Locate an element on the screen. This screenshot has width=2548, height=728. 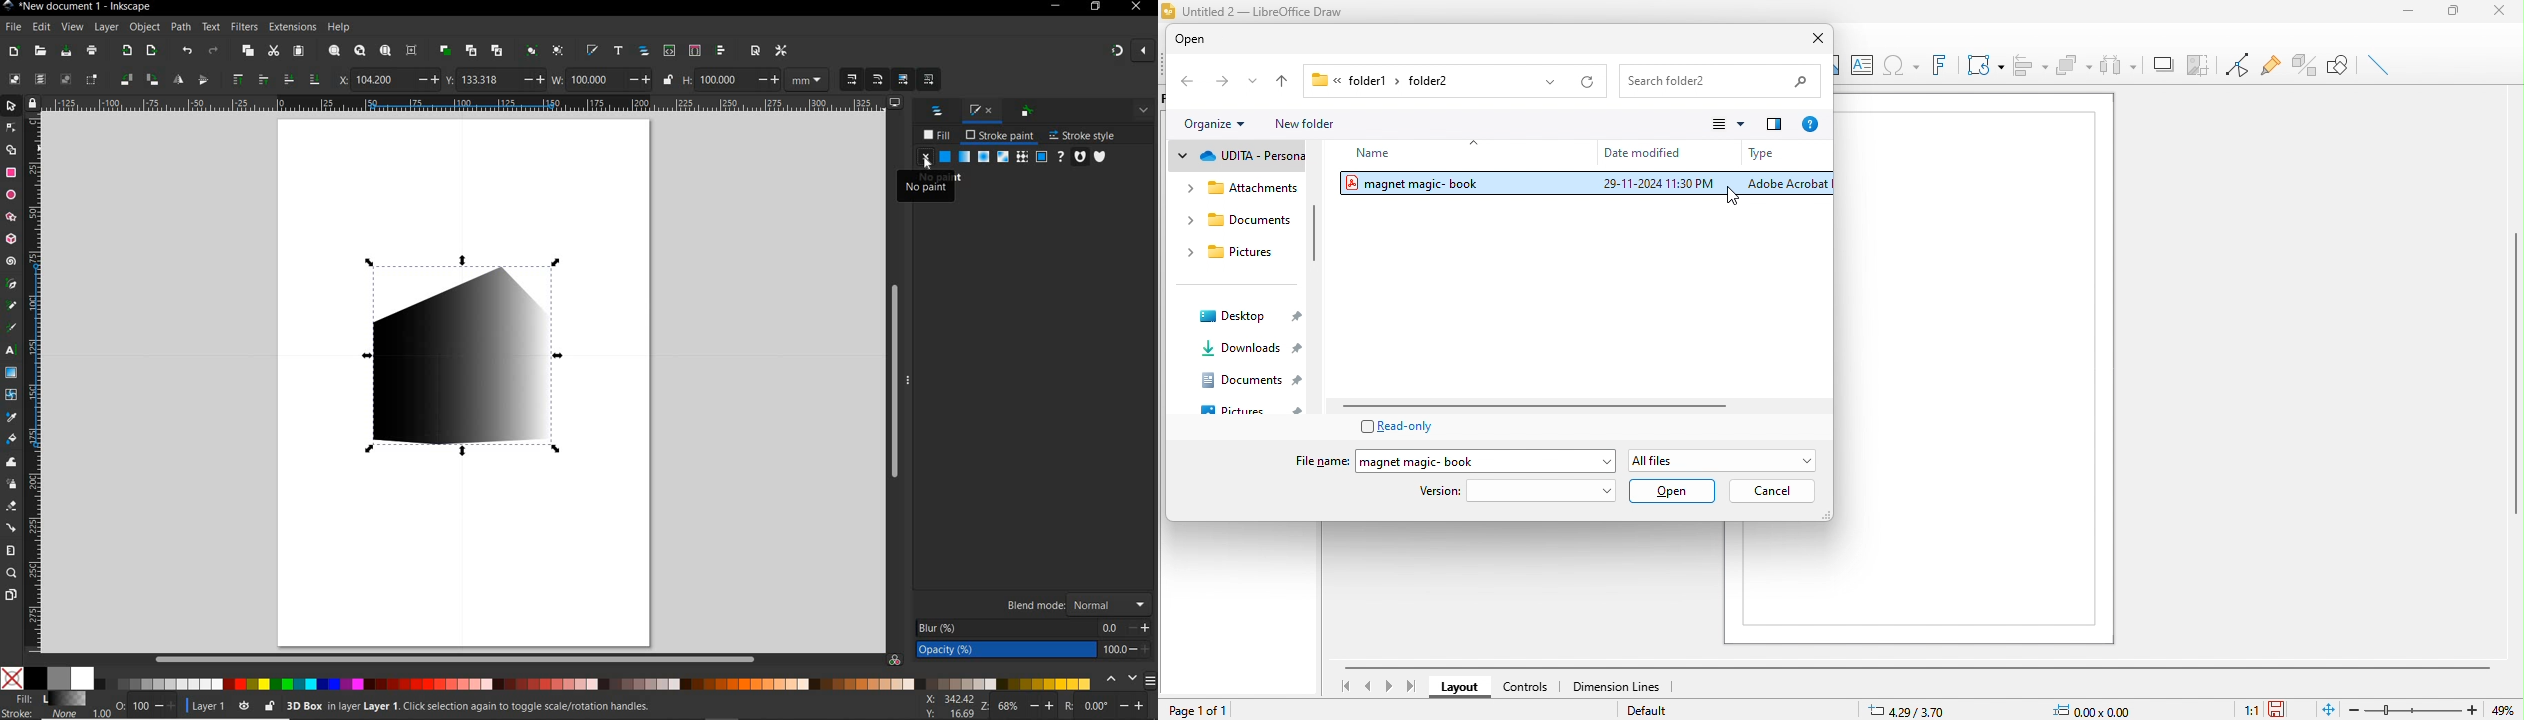
ROTATION is located at coordinates (1068, 706).